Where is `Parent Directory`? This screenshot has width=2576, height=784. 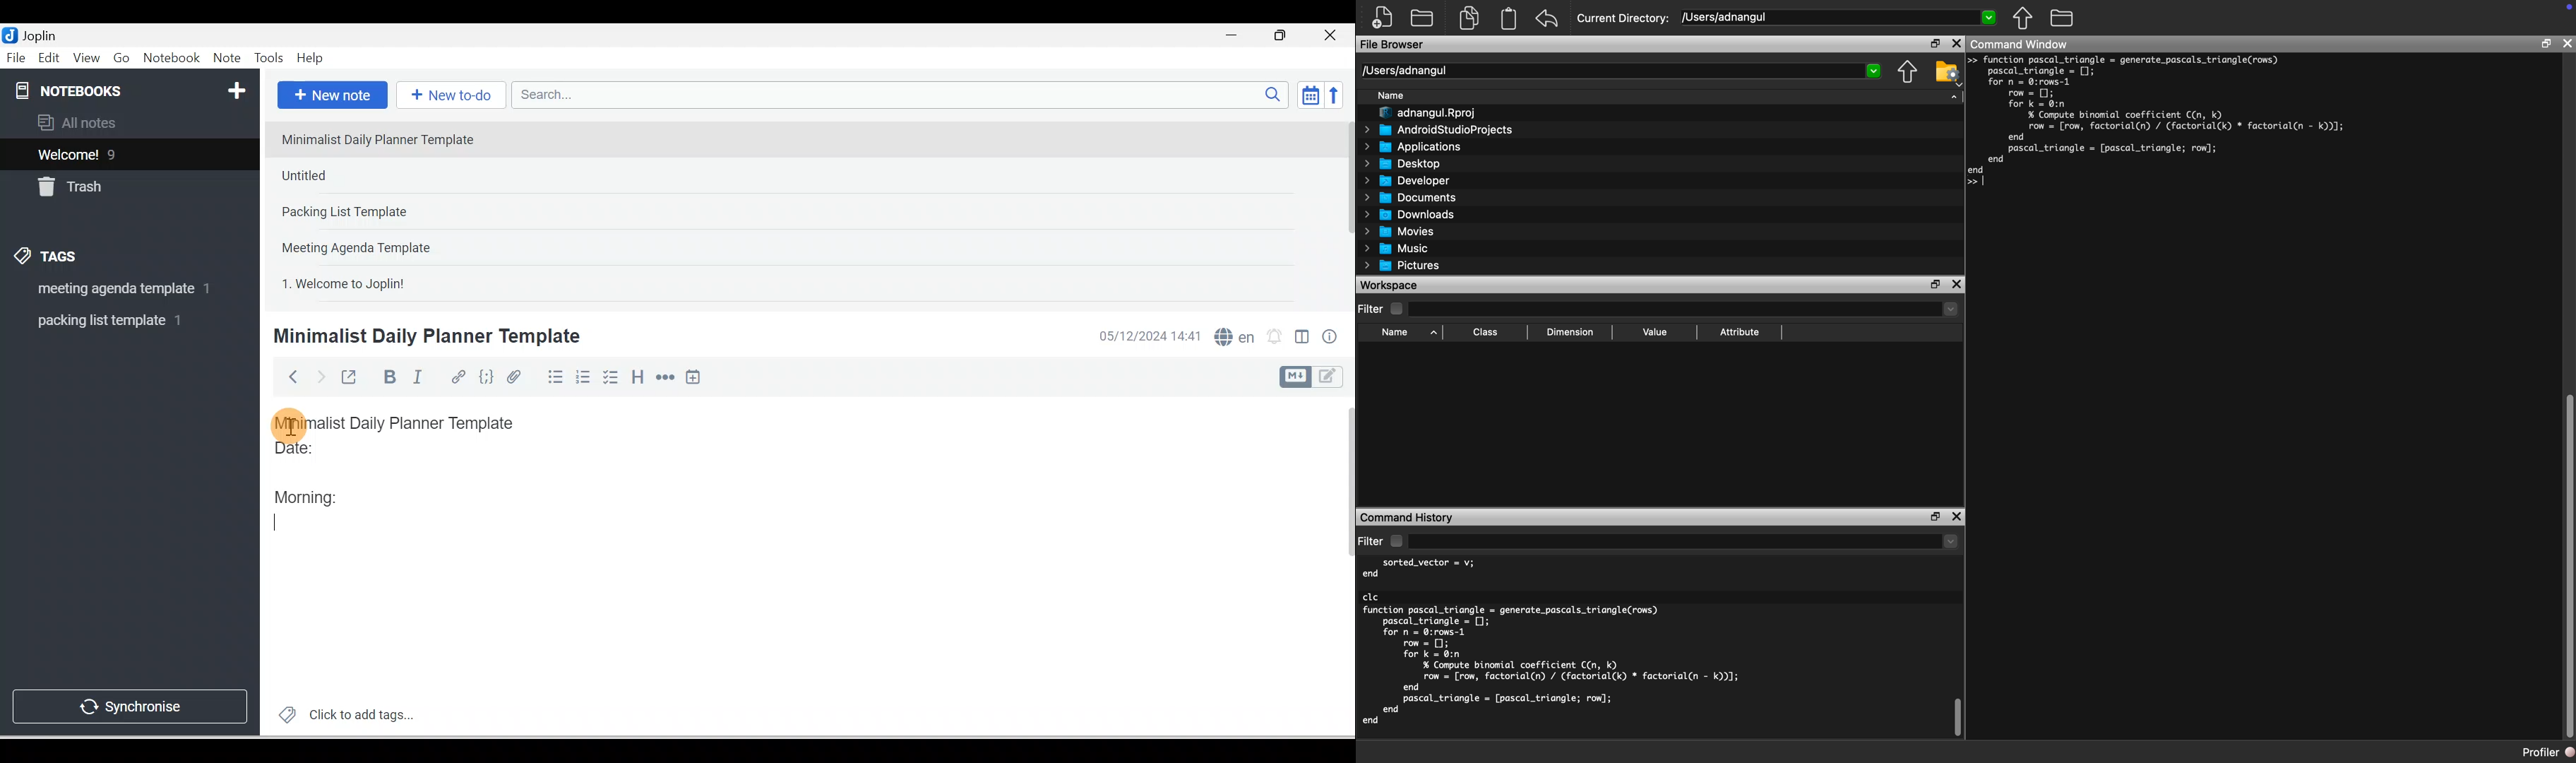 Parent Directory is located at coordinates (2023, 19).